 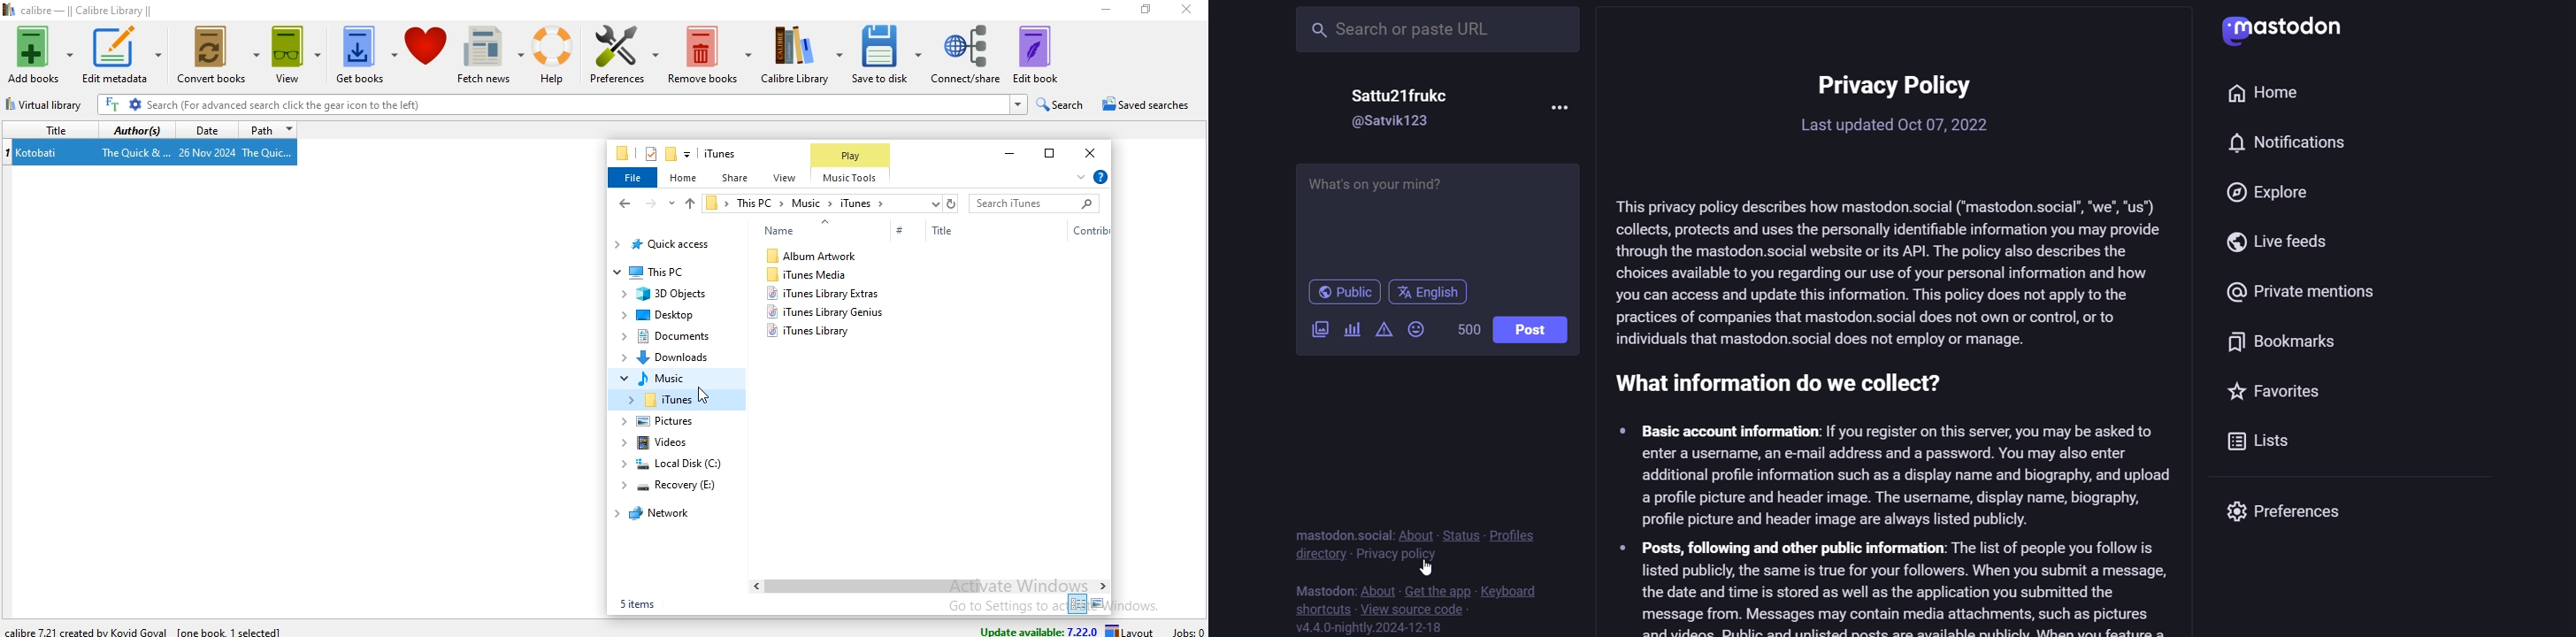 What do you see at coordinates (2306, 289) in the screenshot?
I see `private mention` at bounding box center [2306, 289].